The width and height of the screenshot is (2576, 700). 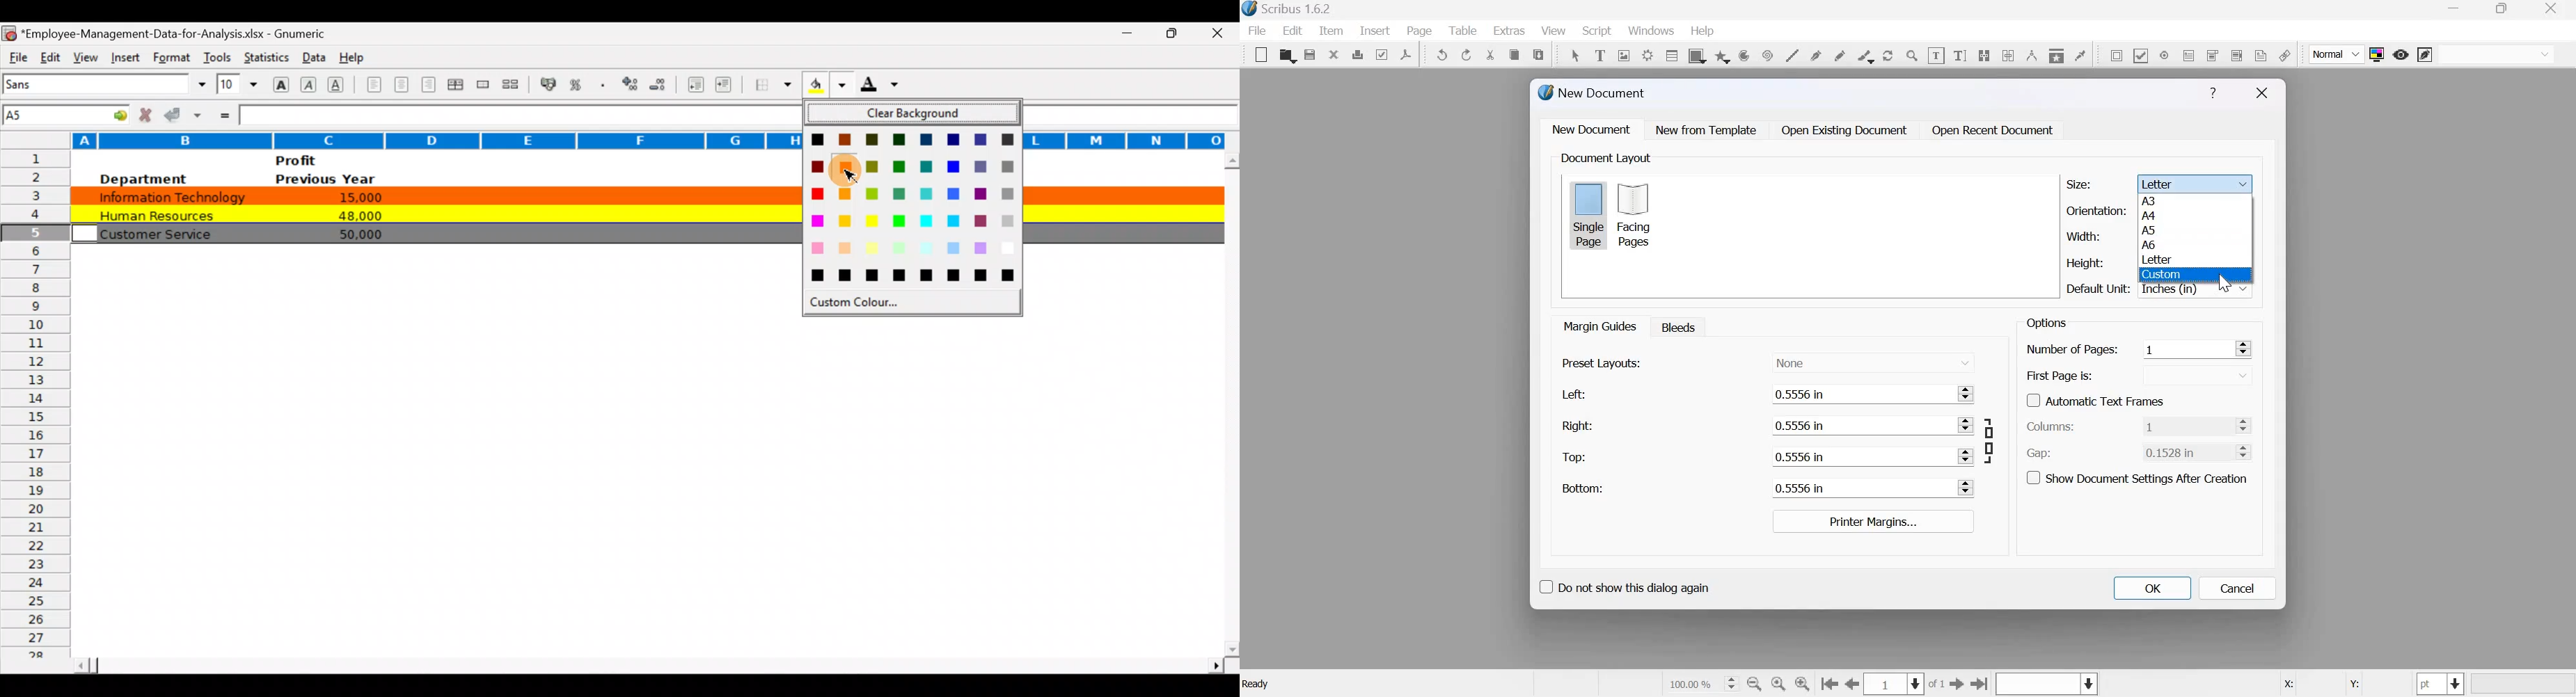 I want to click on Edit, so click(x=50, y=56).